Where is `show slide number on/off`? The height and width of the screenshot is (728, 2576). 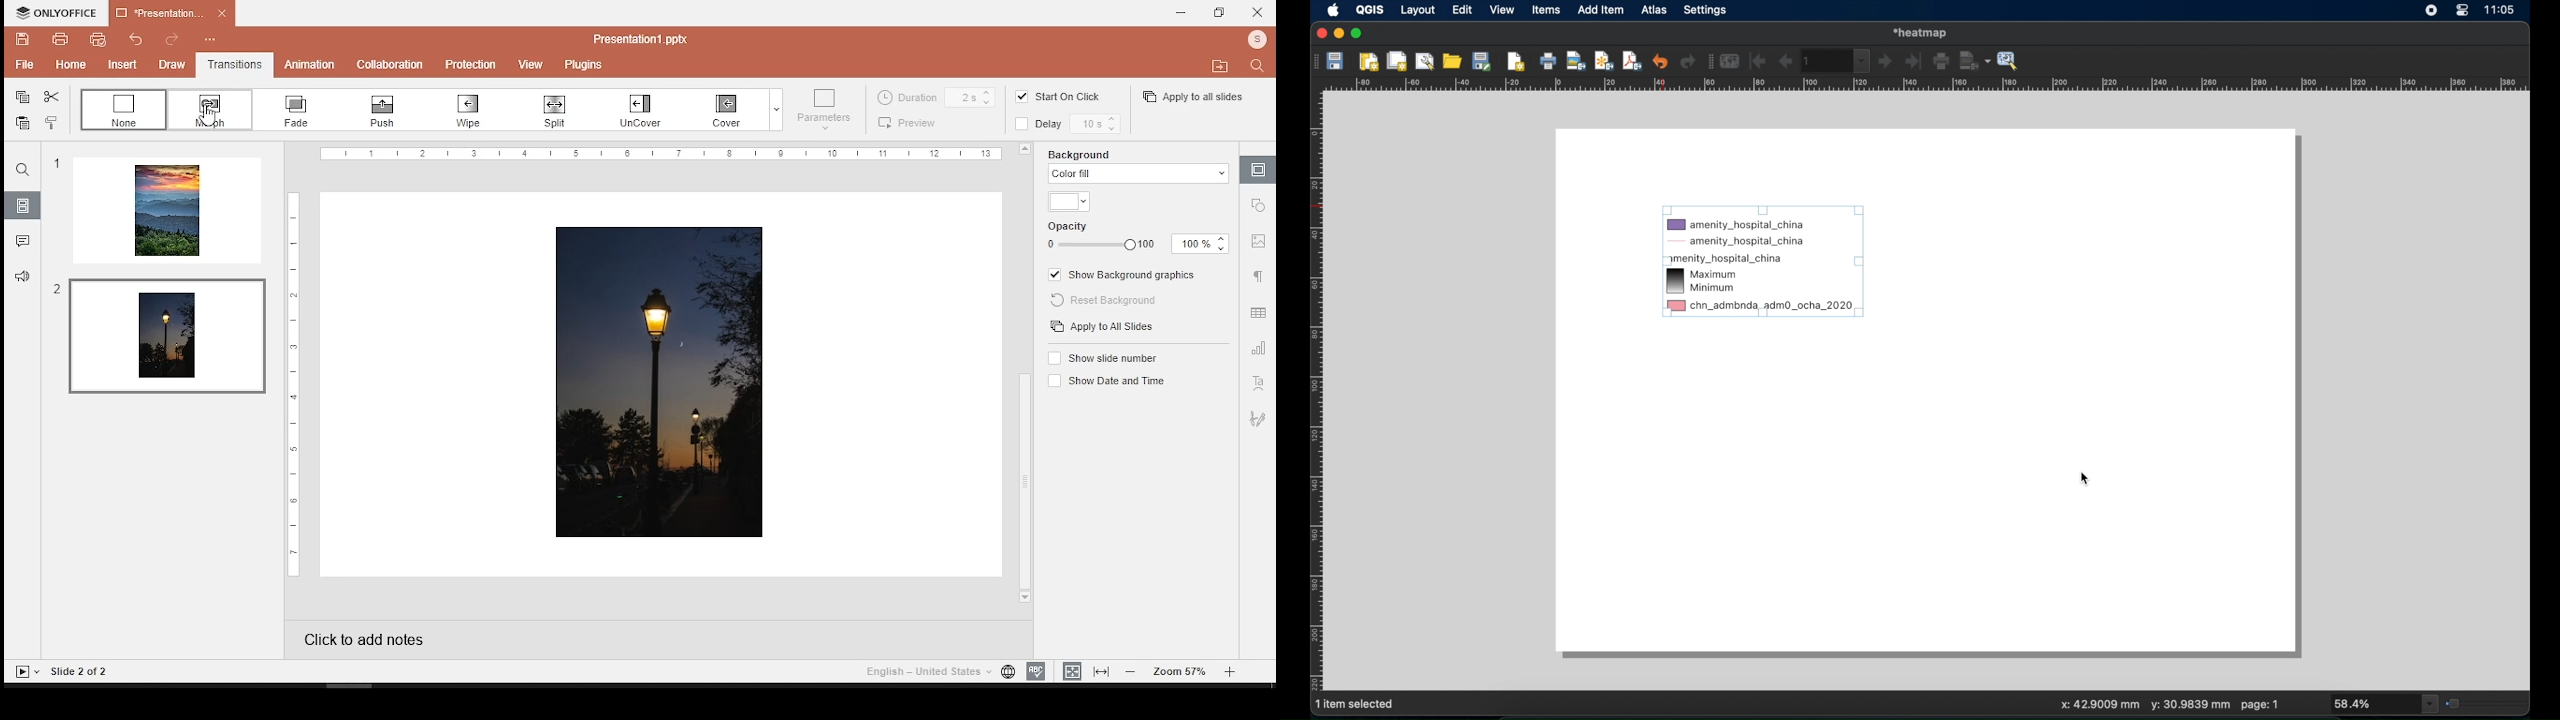
show slide number on/off is located at coordinates (1102, 357).